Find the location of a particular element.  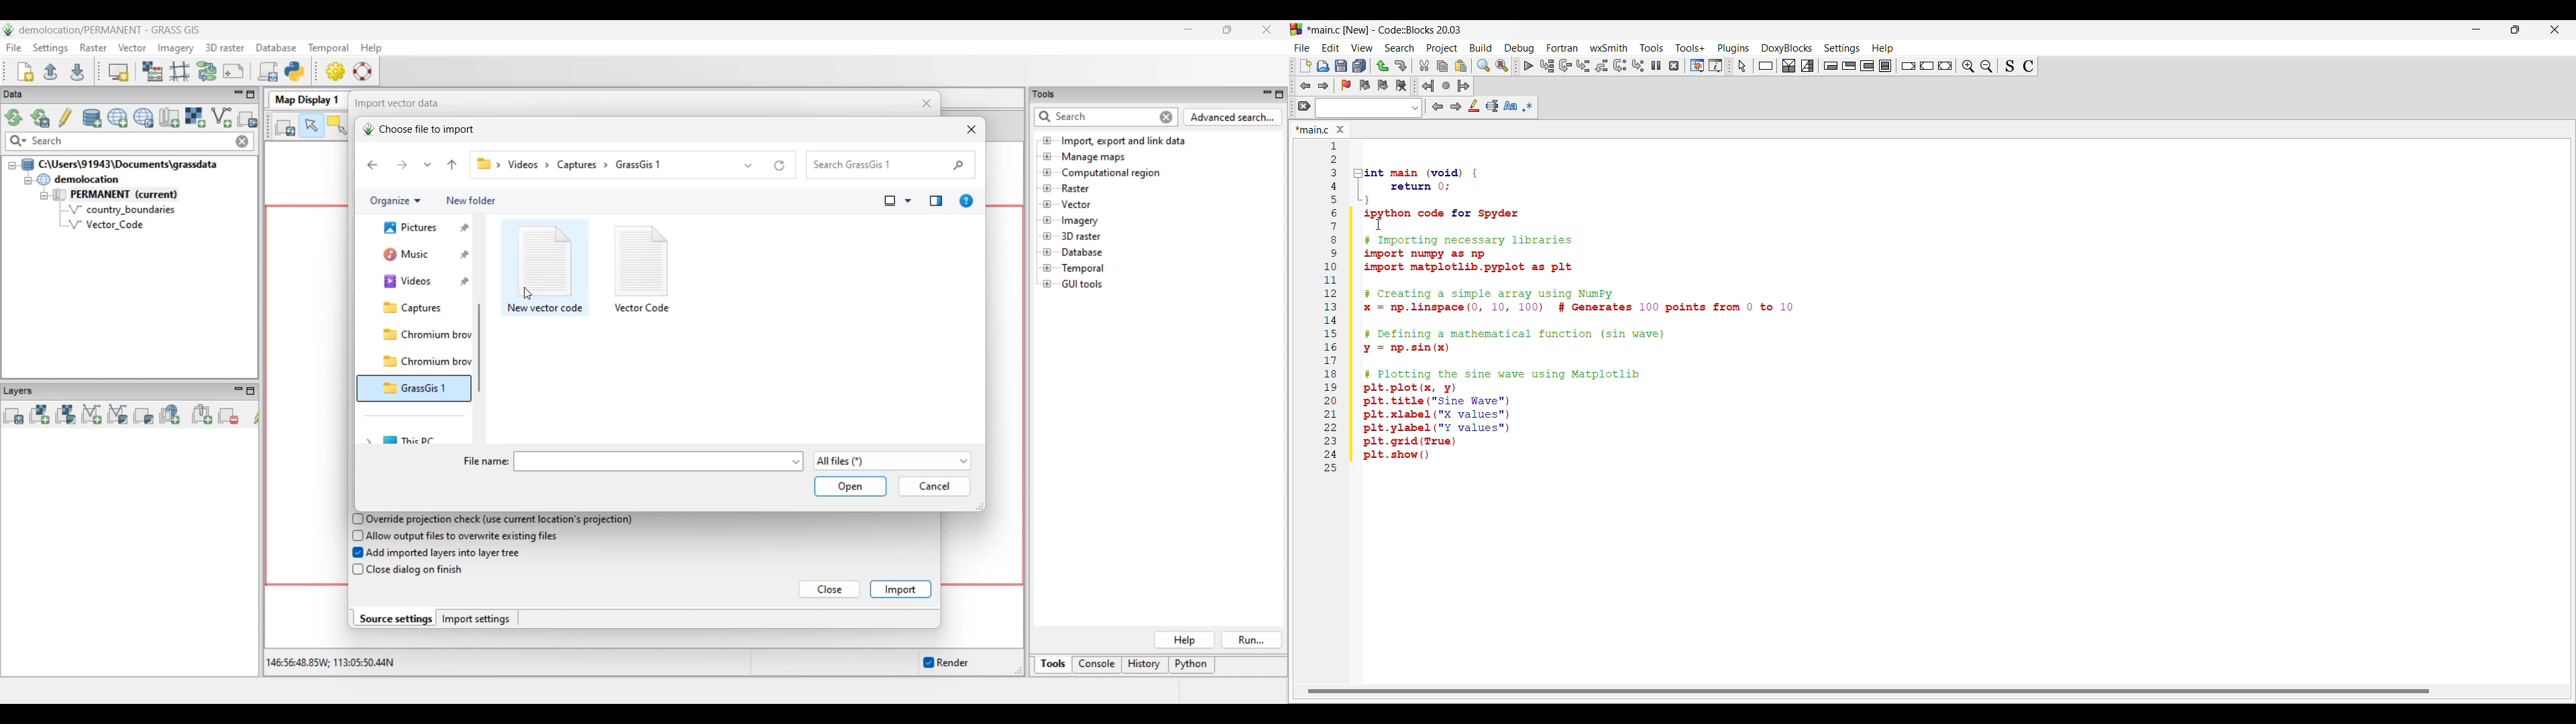

Minimize is located at coordinates (2477, 29).